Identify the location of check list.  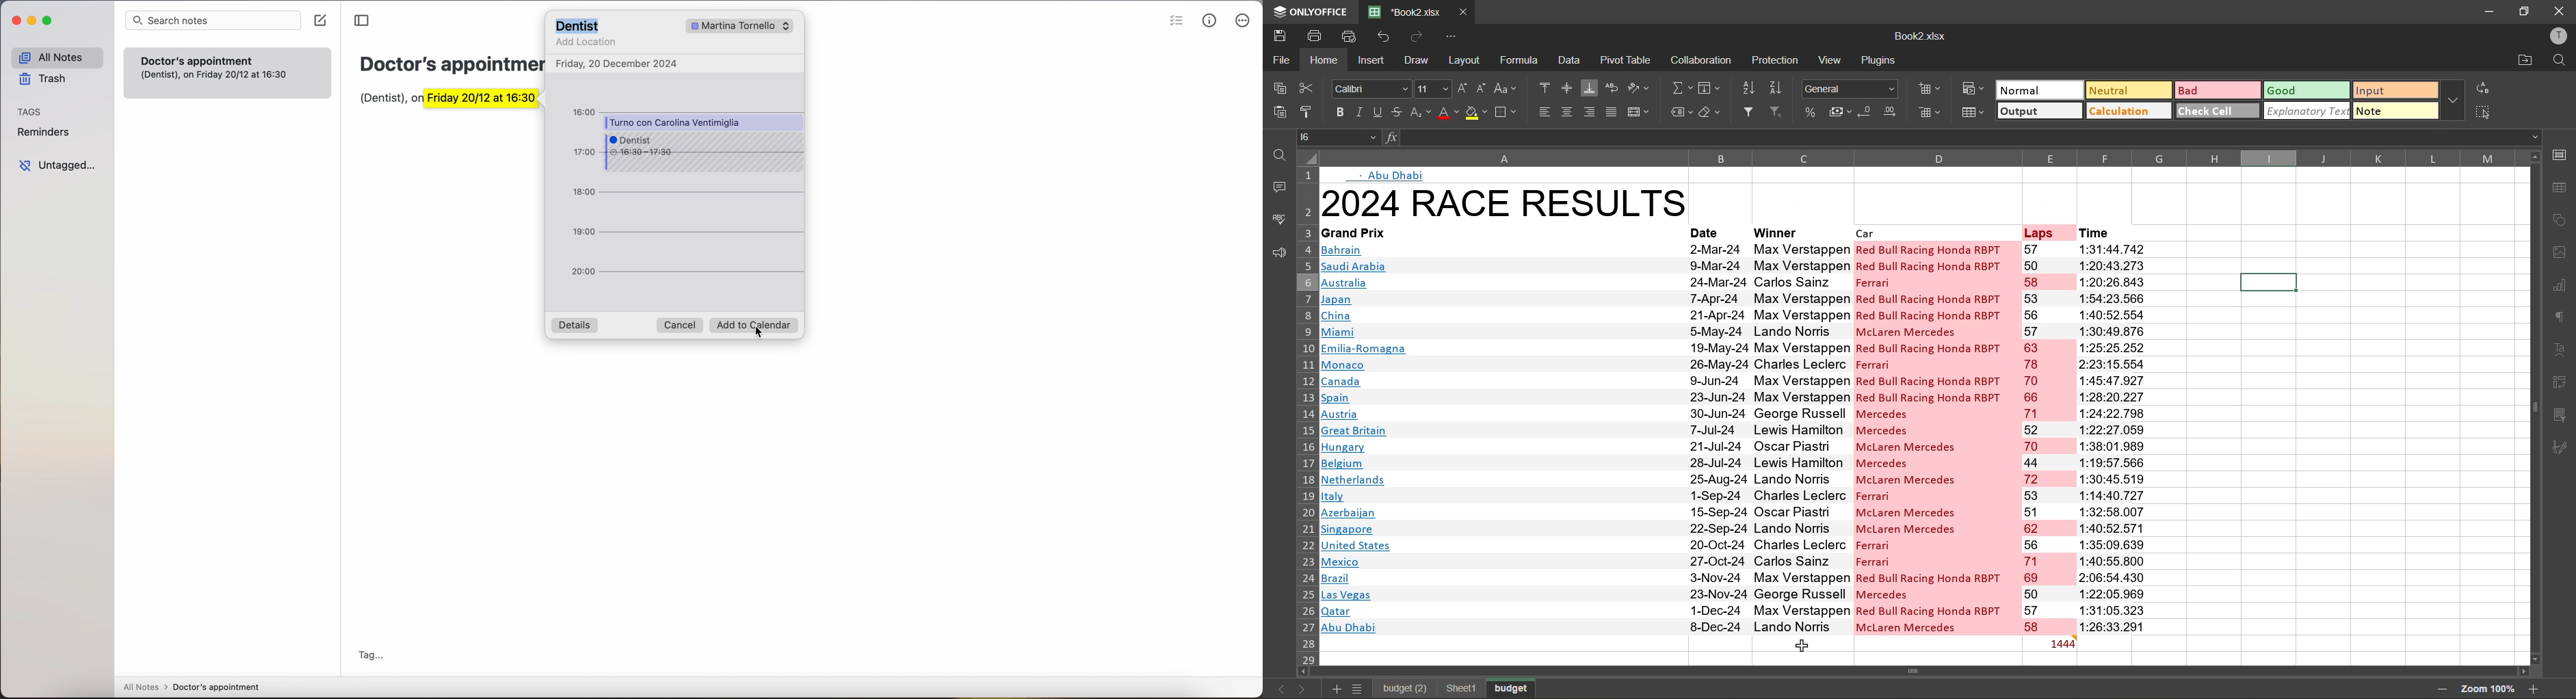
(1174, 22).